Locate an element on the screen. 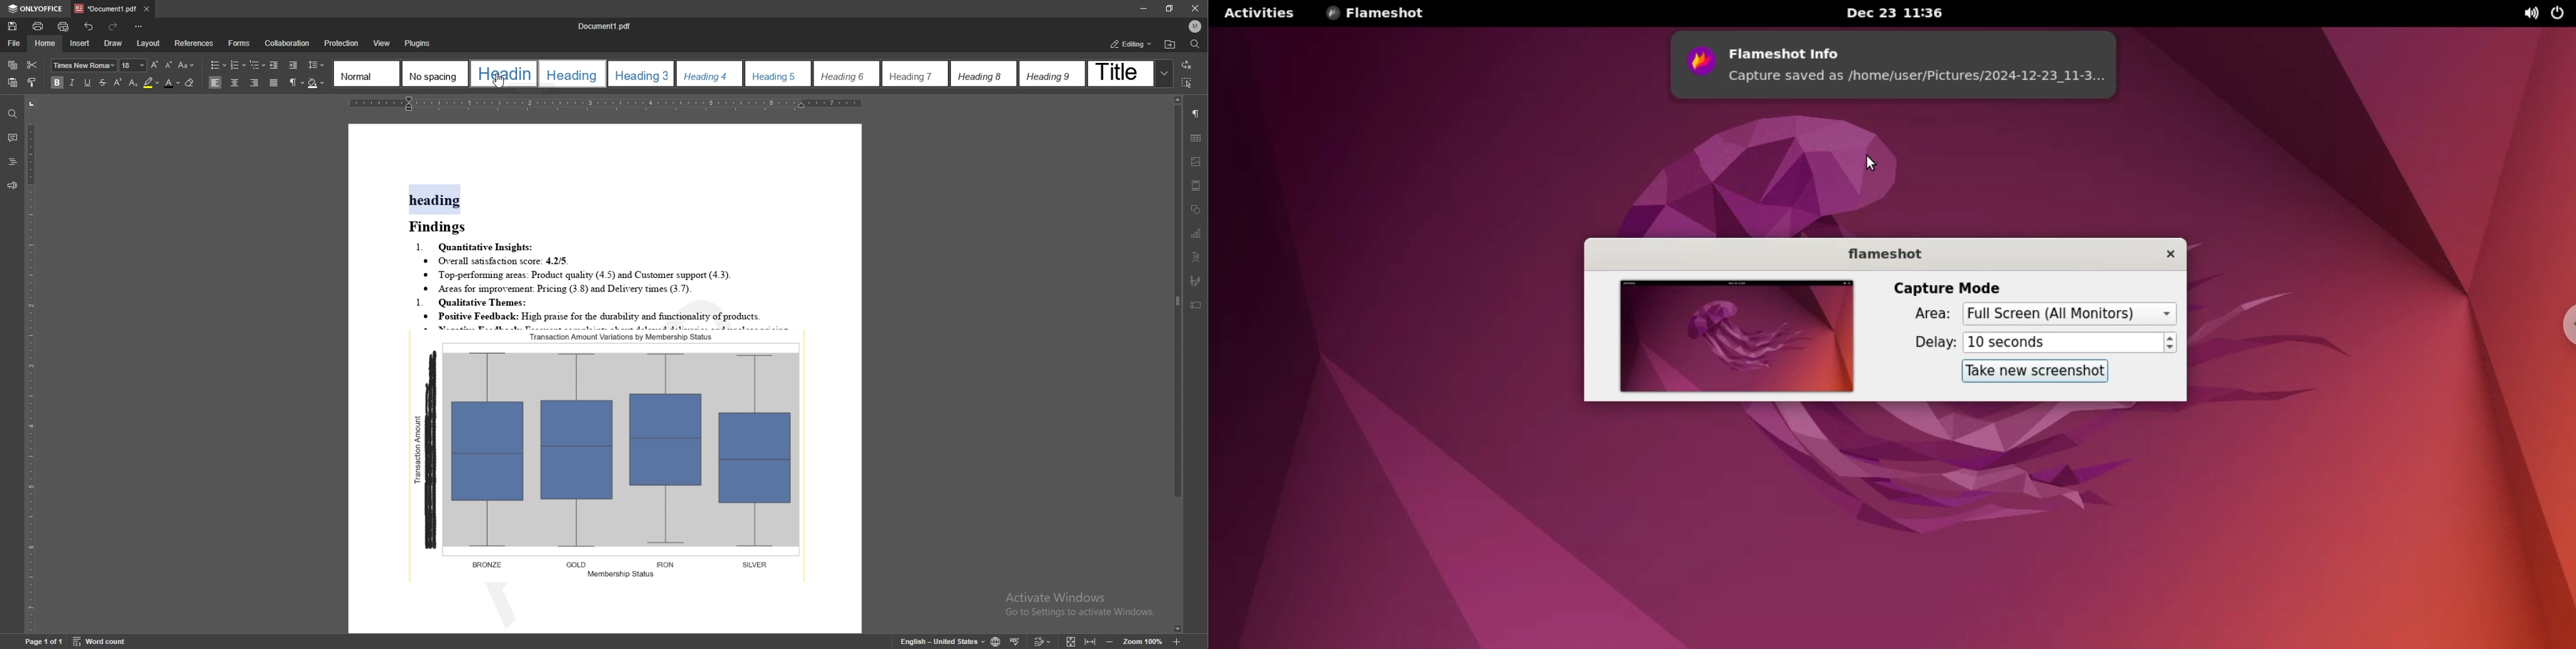  copy is located at coordinates (13, 65).